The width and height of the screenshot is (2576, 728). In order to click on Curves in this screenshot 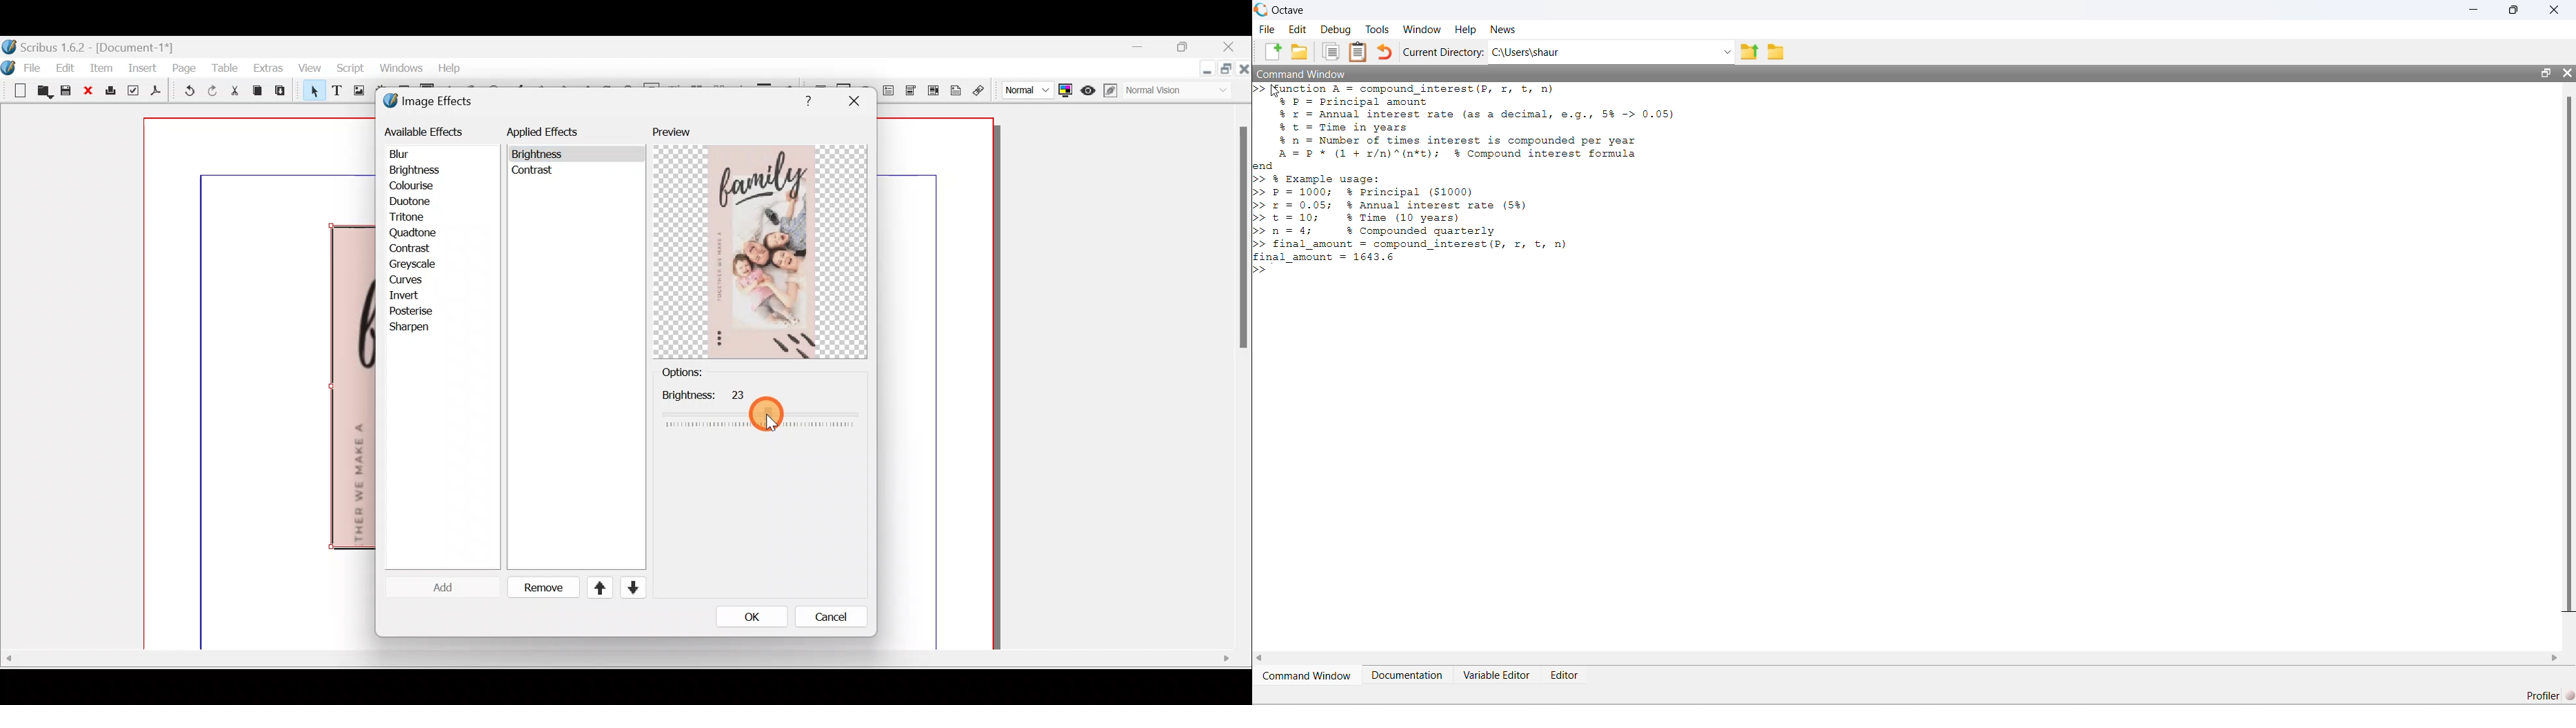, I will do `click(416, 279)`.